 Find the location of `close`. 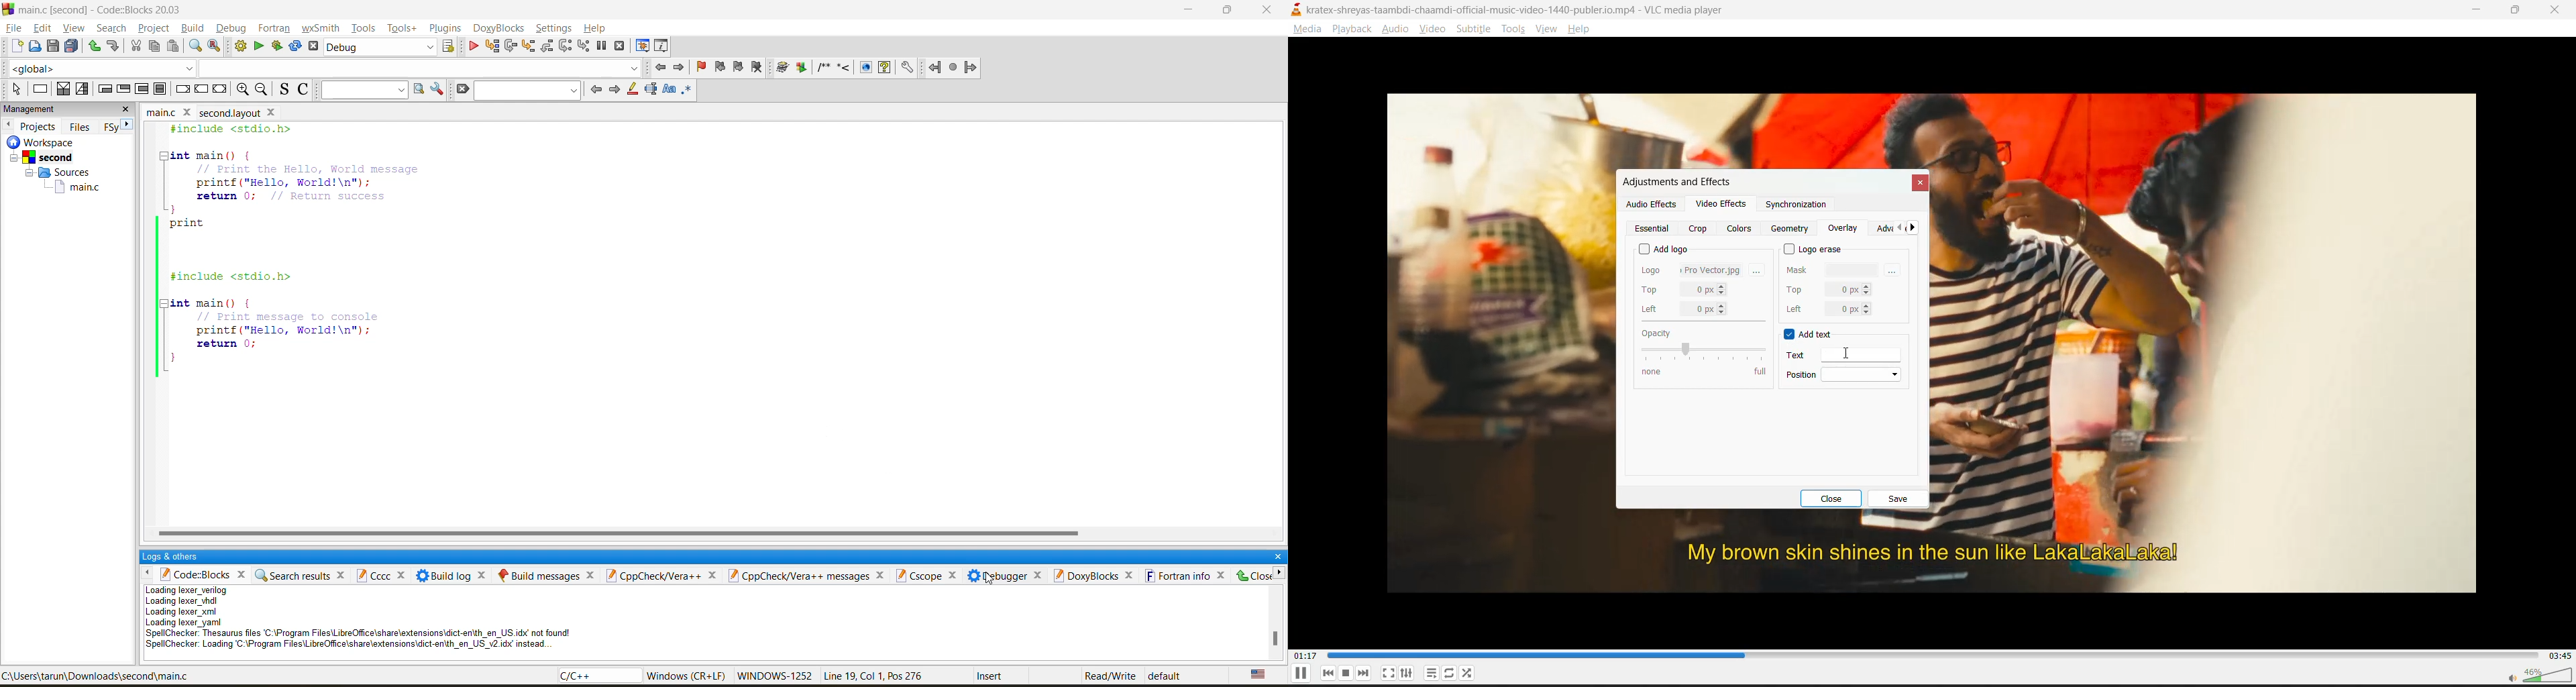

close is located at coordinates (1276, 554).